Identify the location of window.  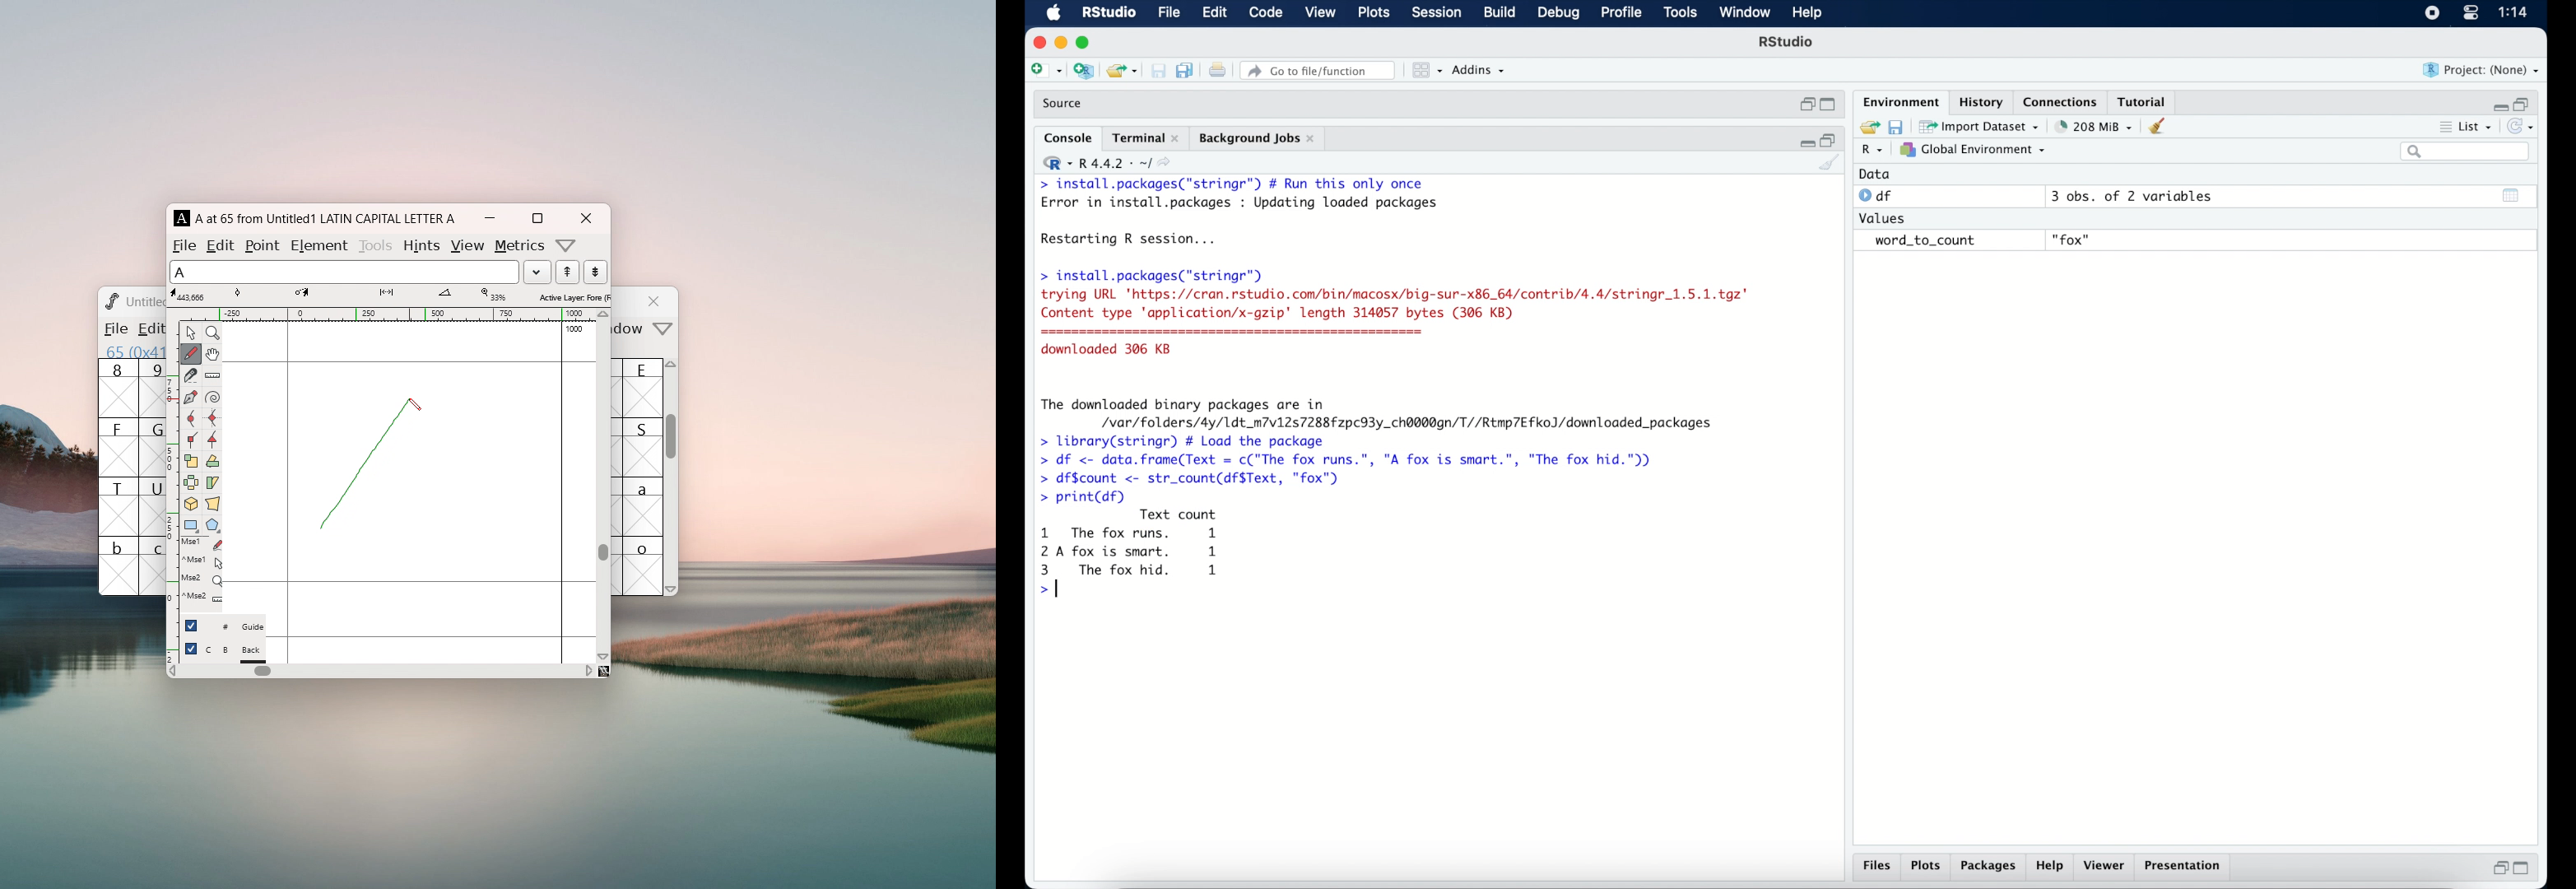
(630, 329).